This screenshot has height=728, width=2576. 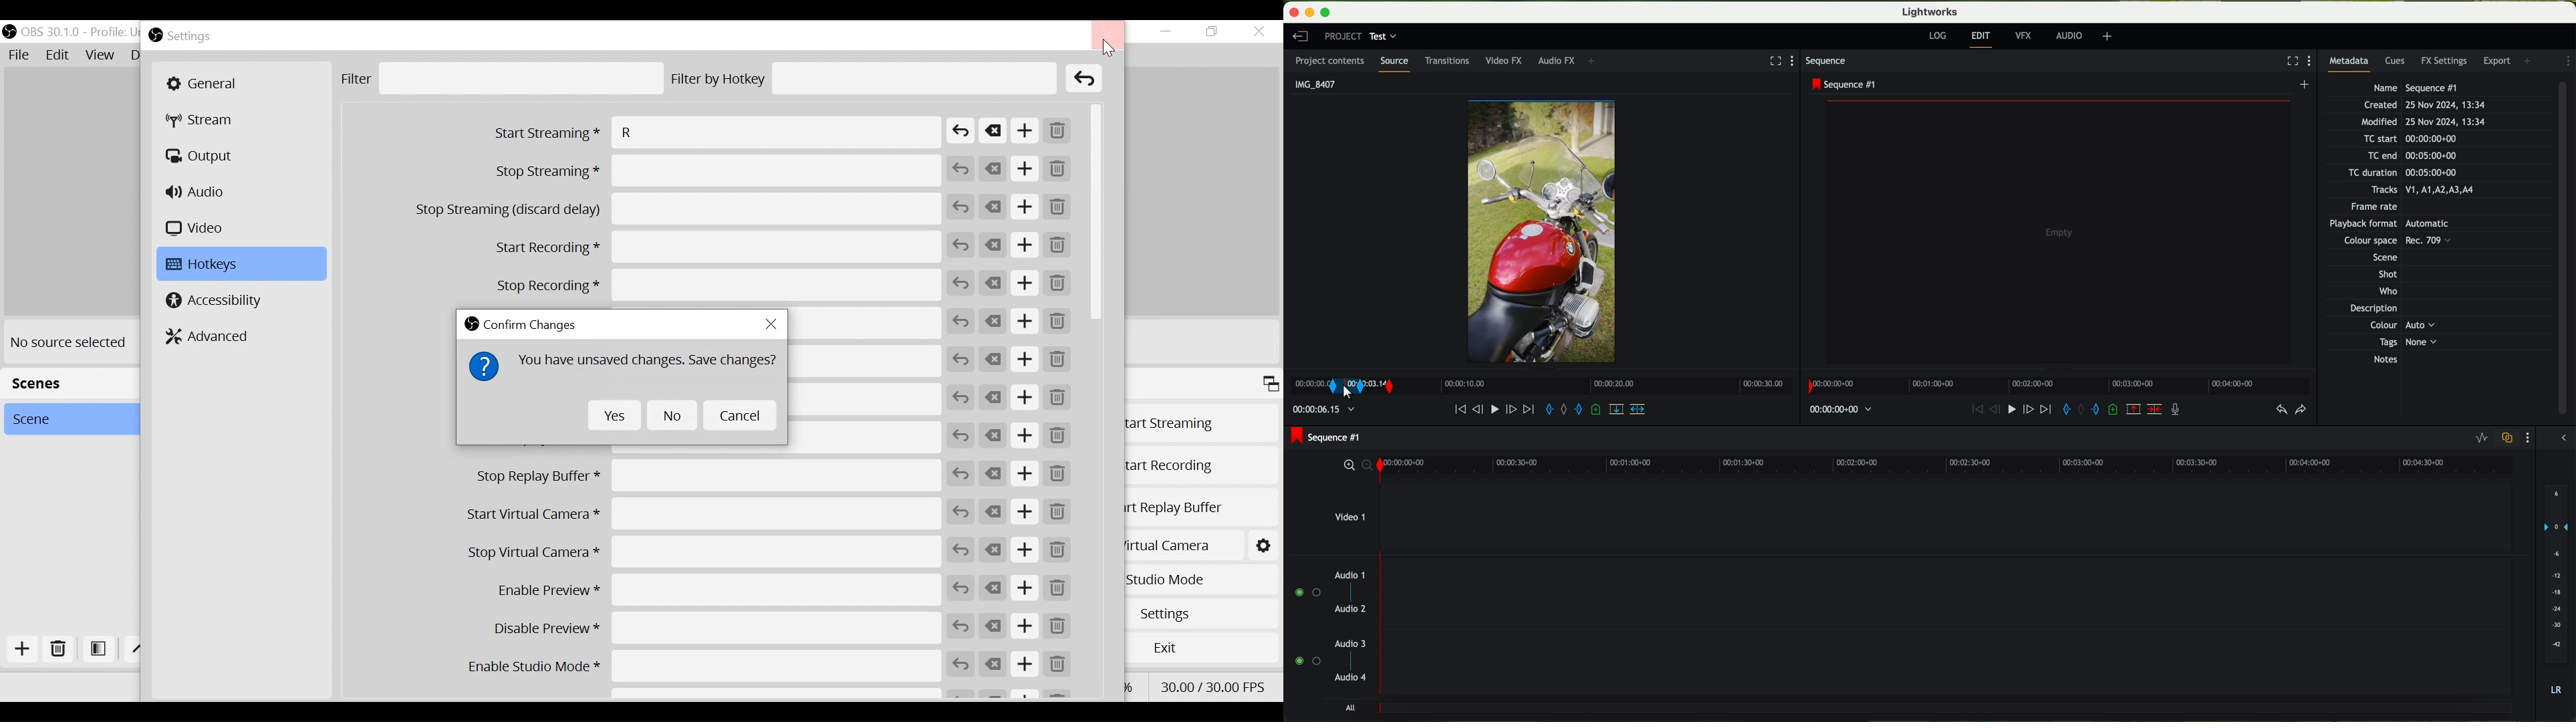 What do you see at coordinates (1543, 232) in the screenshot?
I see `video` at bounding box center [1543, 232].